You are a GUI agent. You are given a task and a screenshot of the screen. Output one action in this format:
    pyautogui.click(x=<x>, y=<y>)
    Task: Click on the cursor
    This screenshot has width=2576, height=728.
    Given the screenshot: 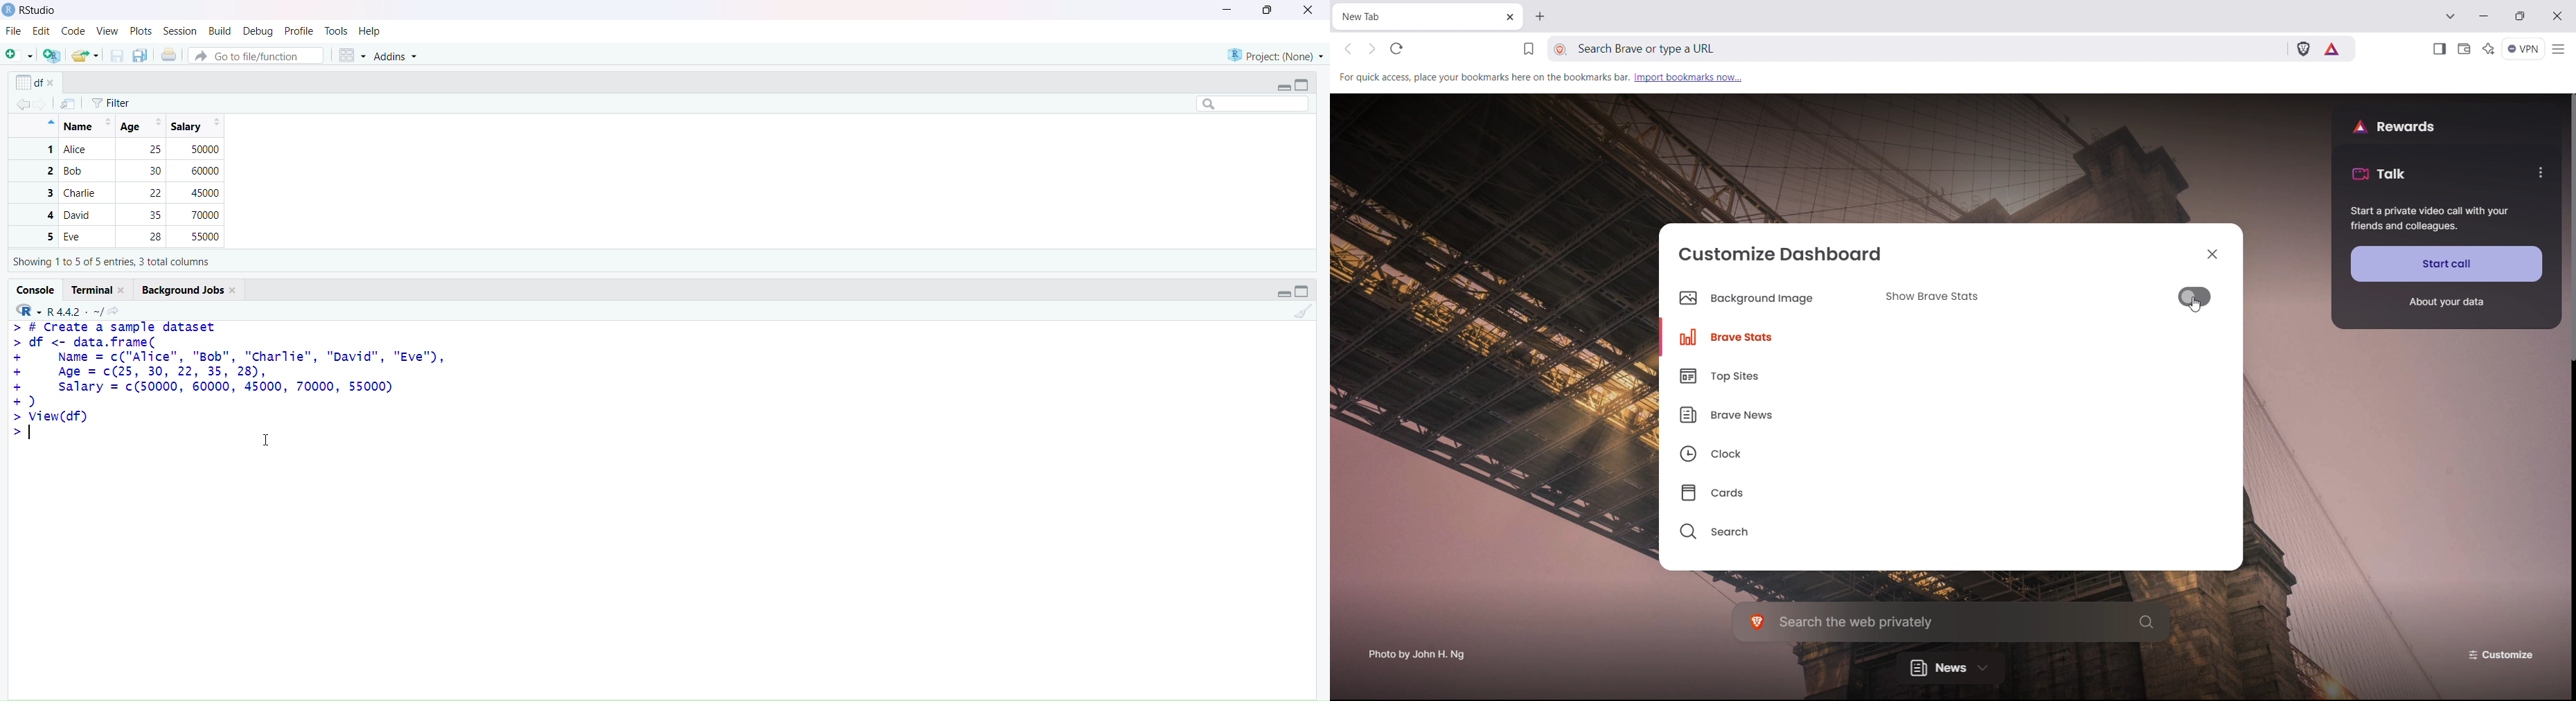 What is the action you would take?
    pyautogui.click(x=269, y=438)
    